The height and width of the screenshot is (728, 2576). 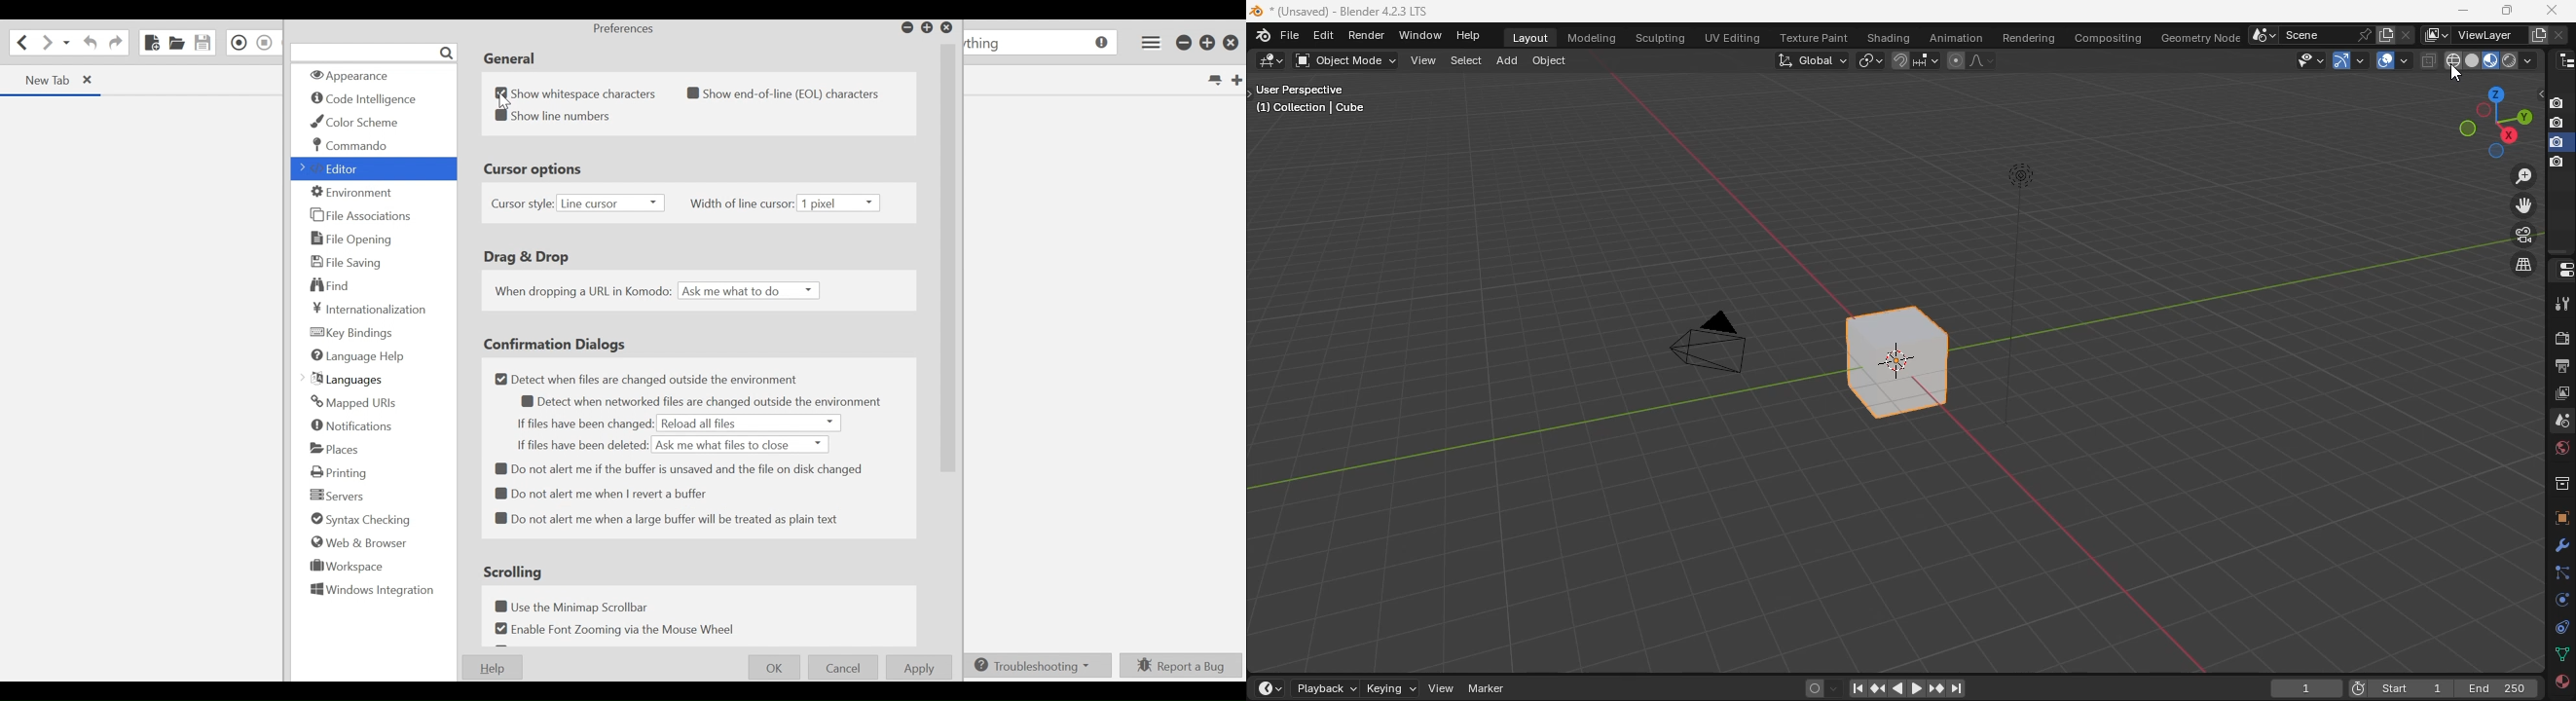 What do you see at coordinates (1327, 688) in the screenshot?
I see `playback` at bounding box center [1327, 688].